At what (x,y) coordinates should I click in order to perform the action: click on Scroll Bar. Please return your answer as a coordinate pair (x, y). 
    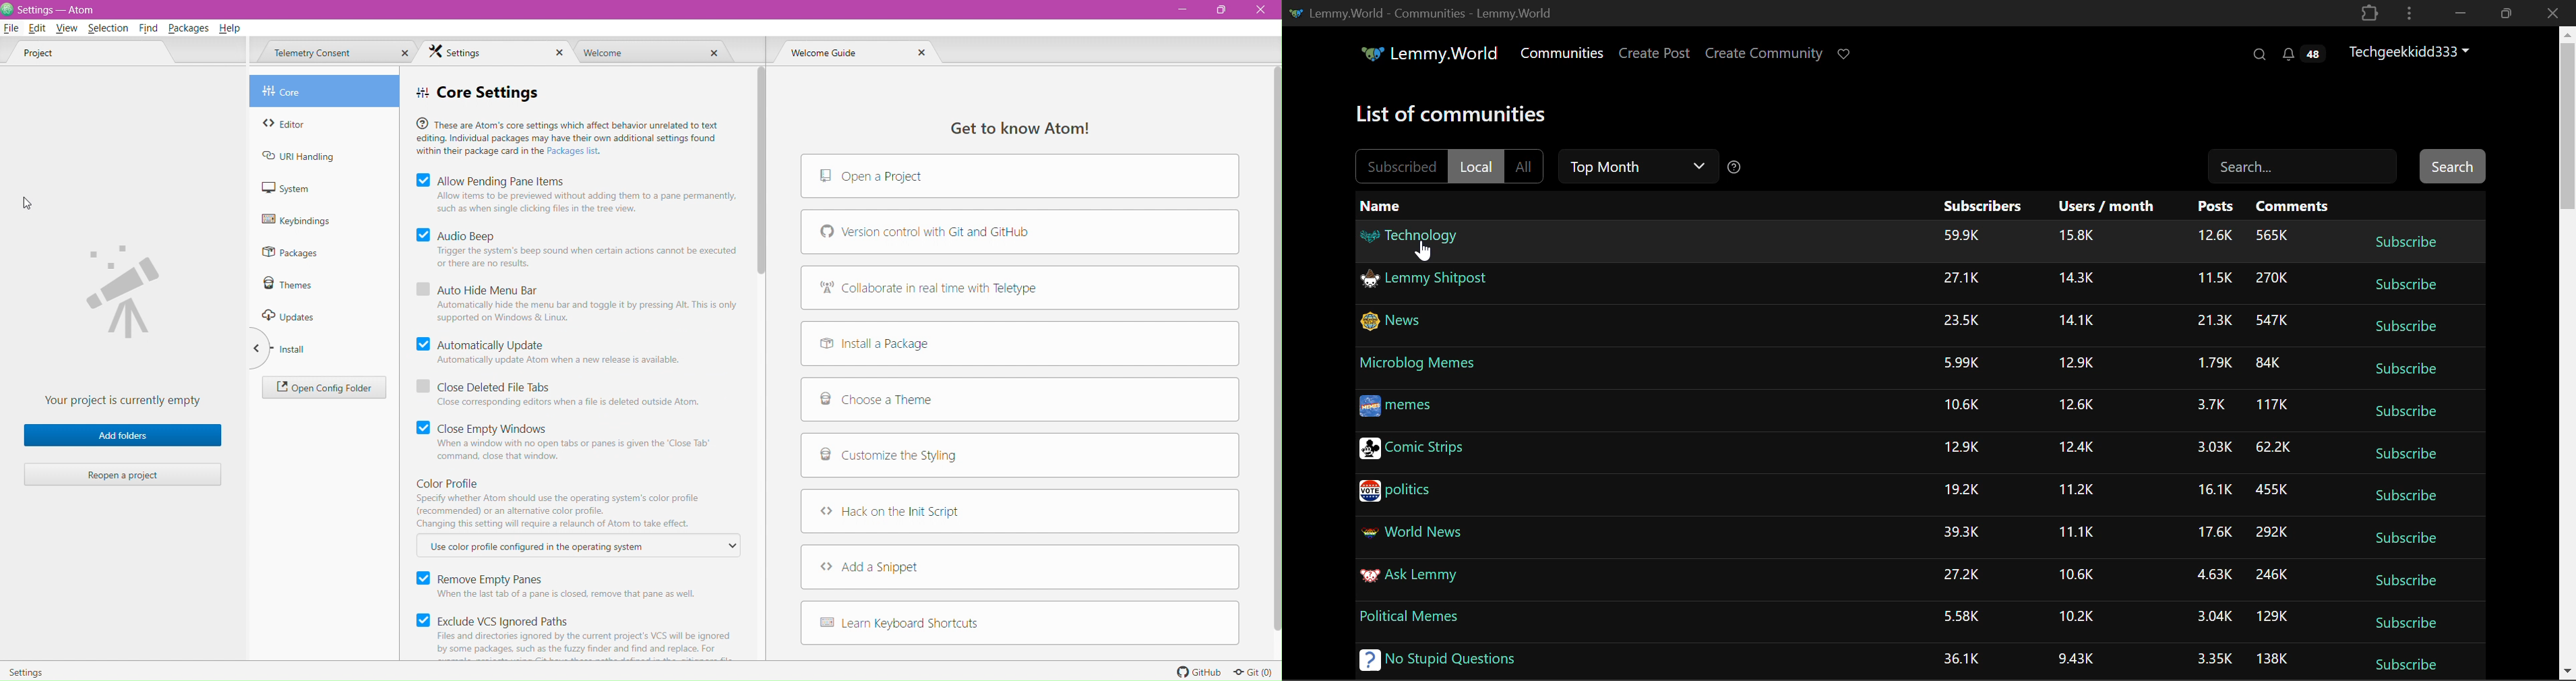
    Looking at the image, I should click on (2568, 350).